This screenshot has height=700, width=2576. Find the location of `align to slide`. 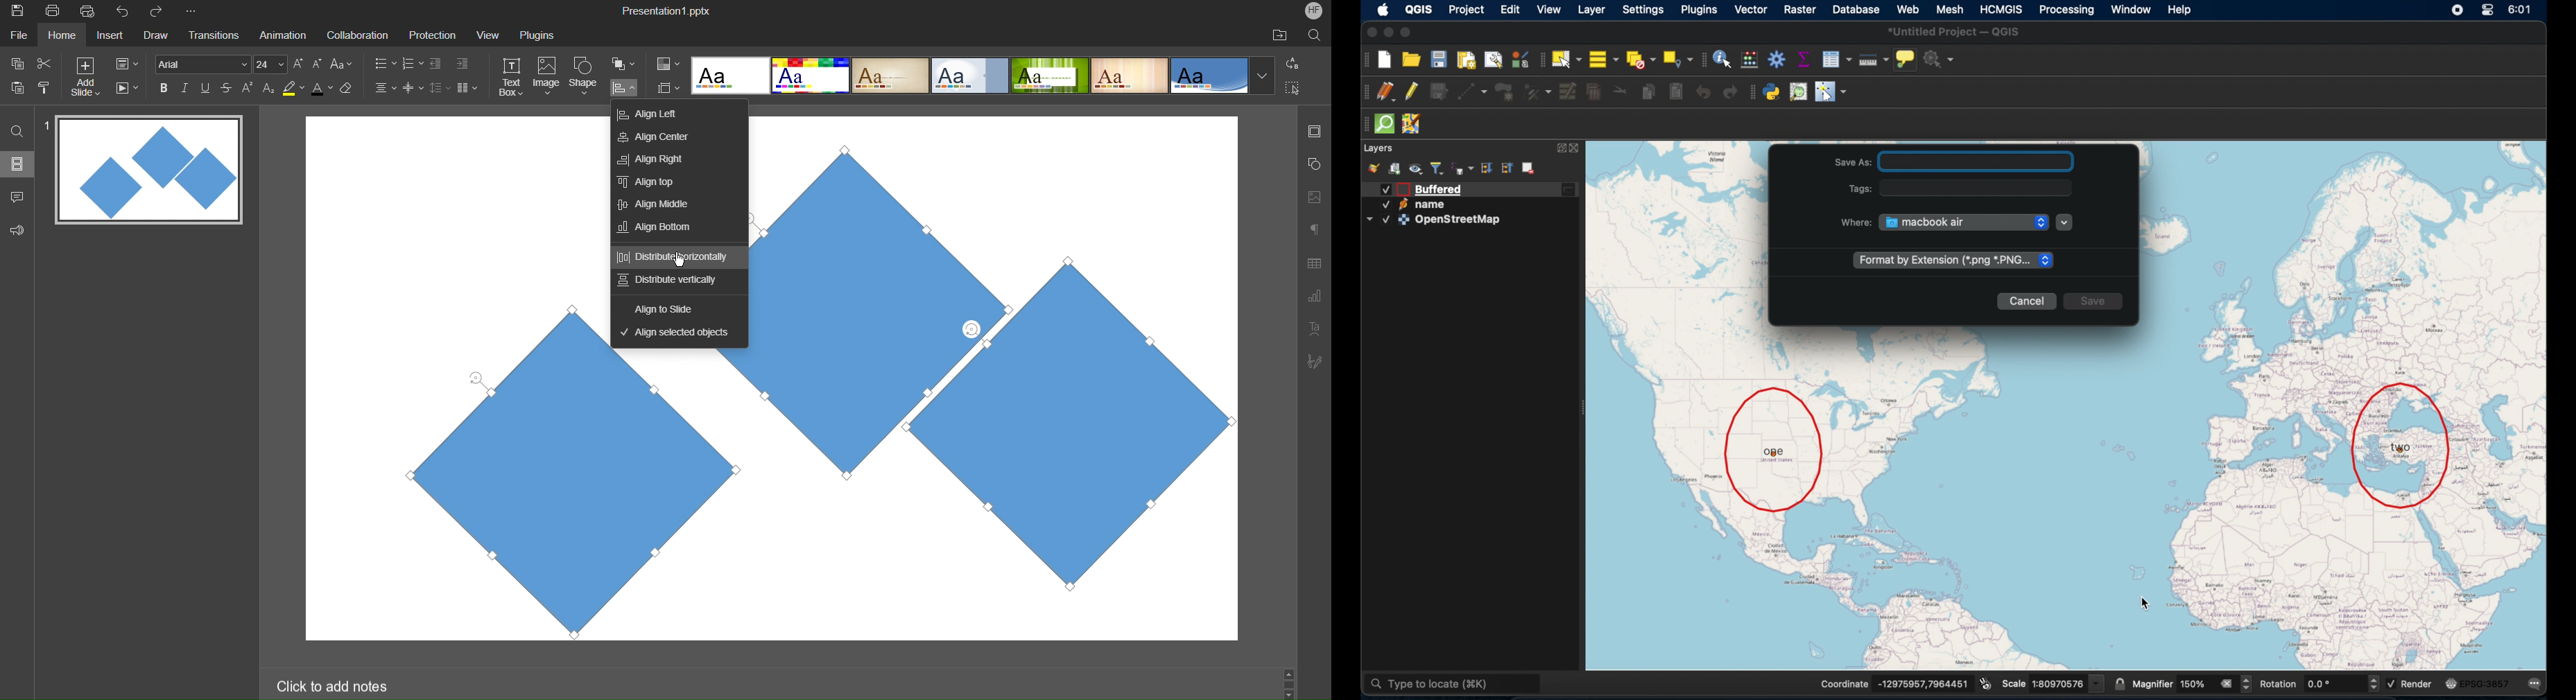

align to slide is located at coordinates (673, 306).